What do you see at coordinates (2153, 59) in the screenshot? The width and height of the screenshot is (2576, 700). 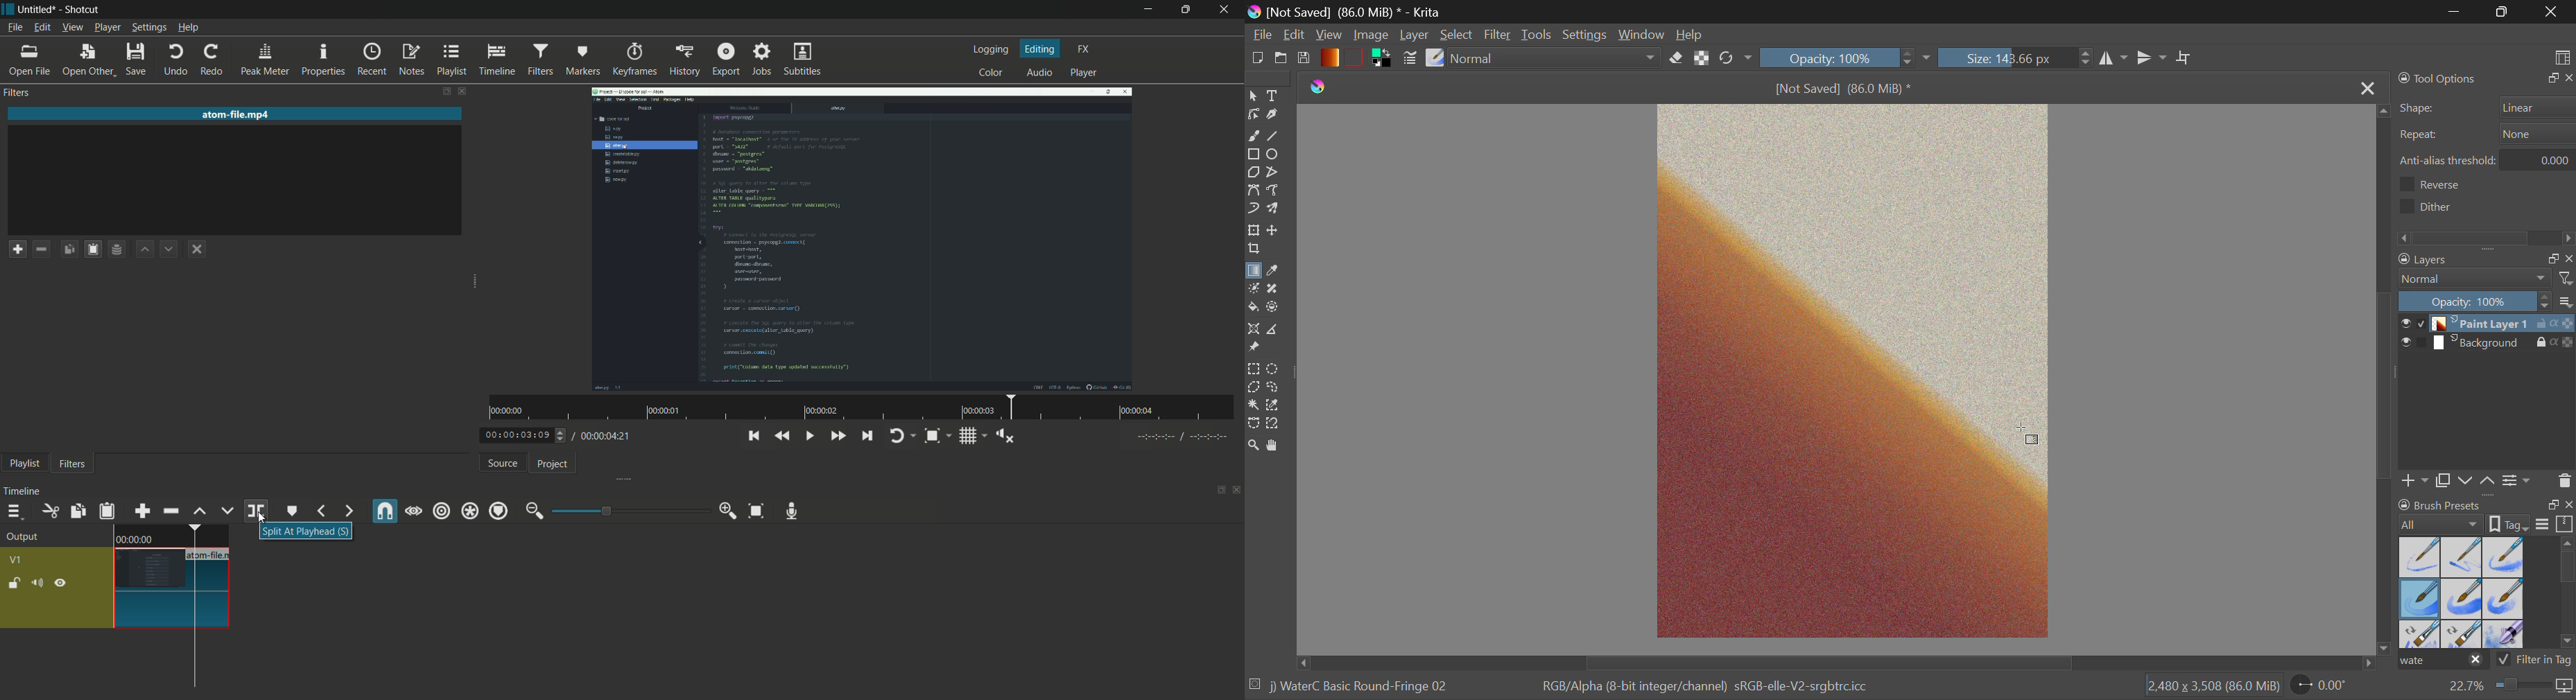 I see `Horizontal Mirror Flip` at bounding box center [2153, 59].